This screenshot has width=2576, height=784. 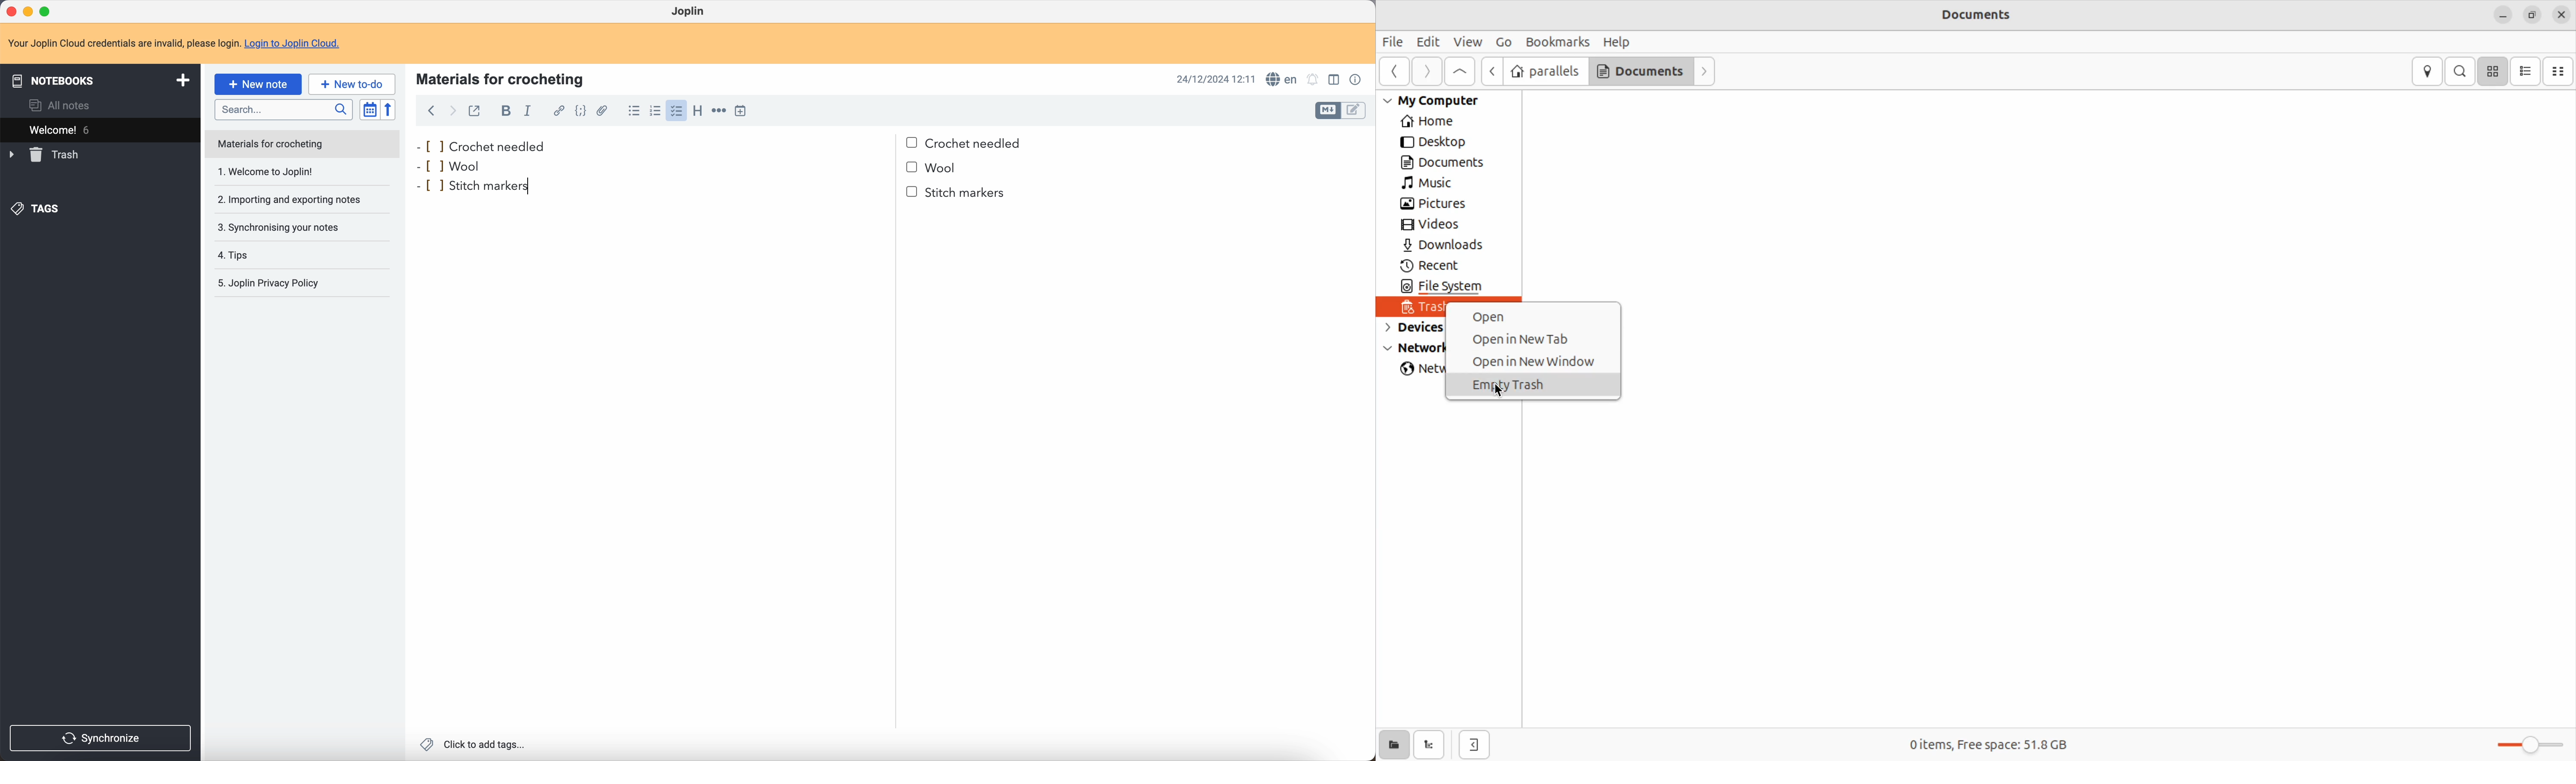 I want to click on back, so click(x=431, y=112).